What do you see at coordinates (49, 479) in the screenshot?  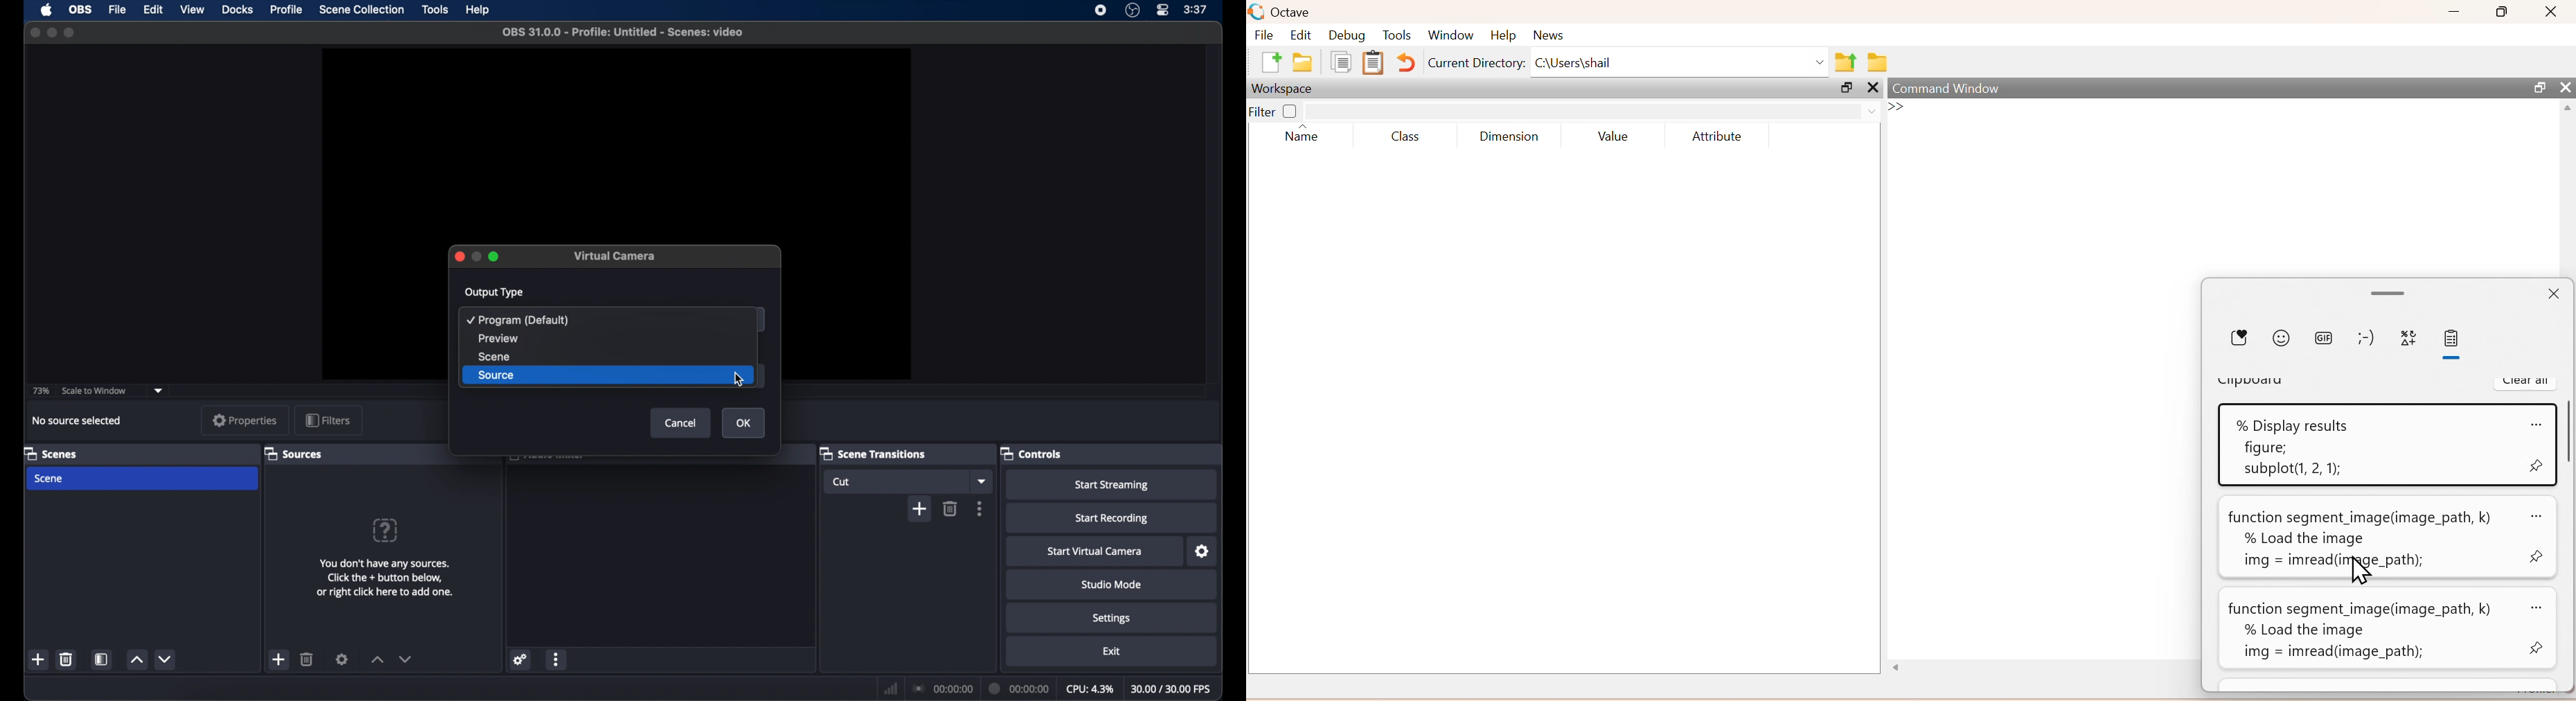 I see `scene` at bounding box center [49, 479].